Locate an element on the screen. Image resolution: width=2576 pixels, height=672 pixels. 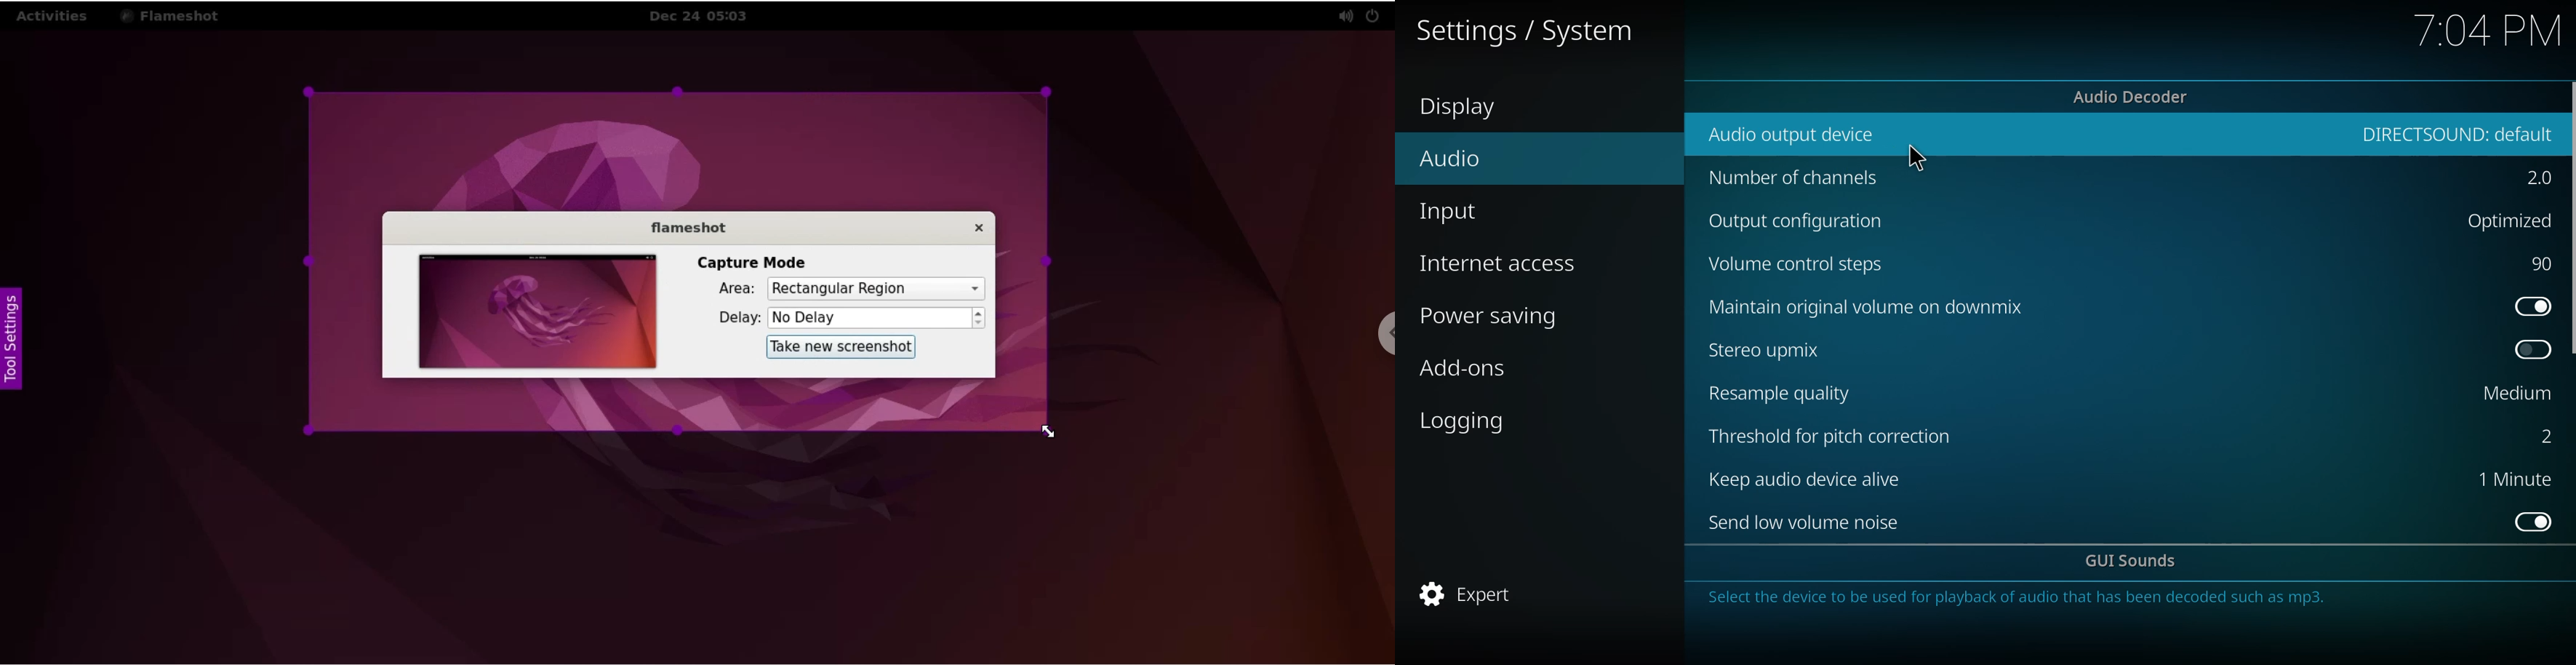
power options is located at coordinates (1376, 15).